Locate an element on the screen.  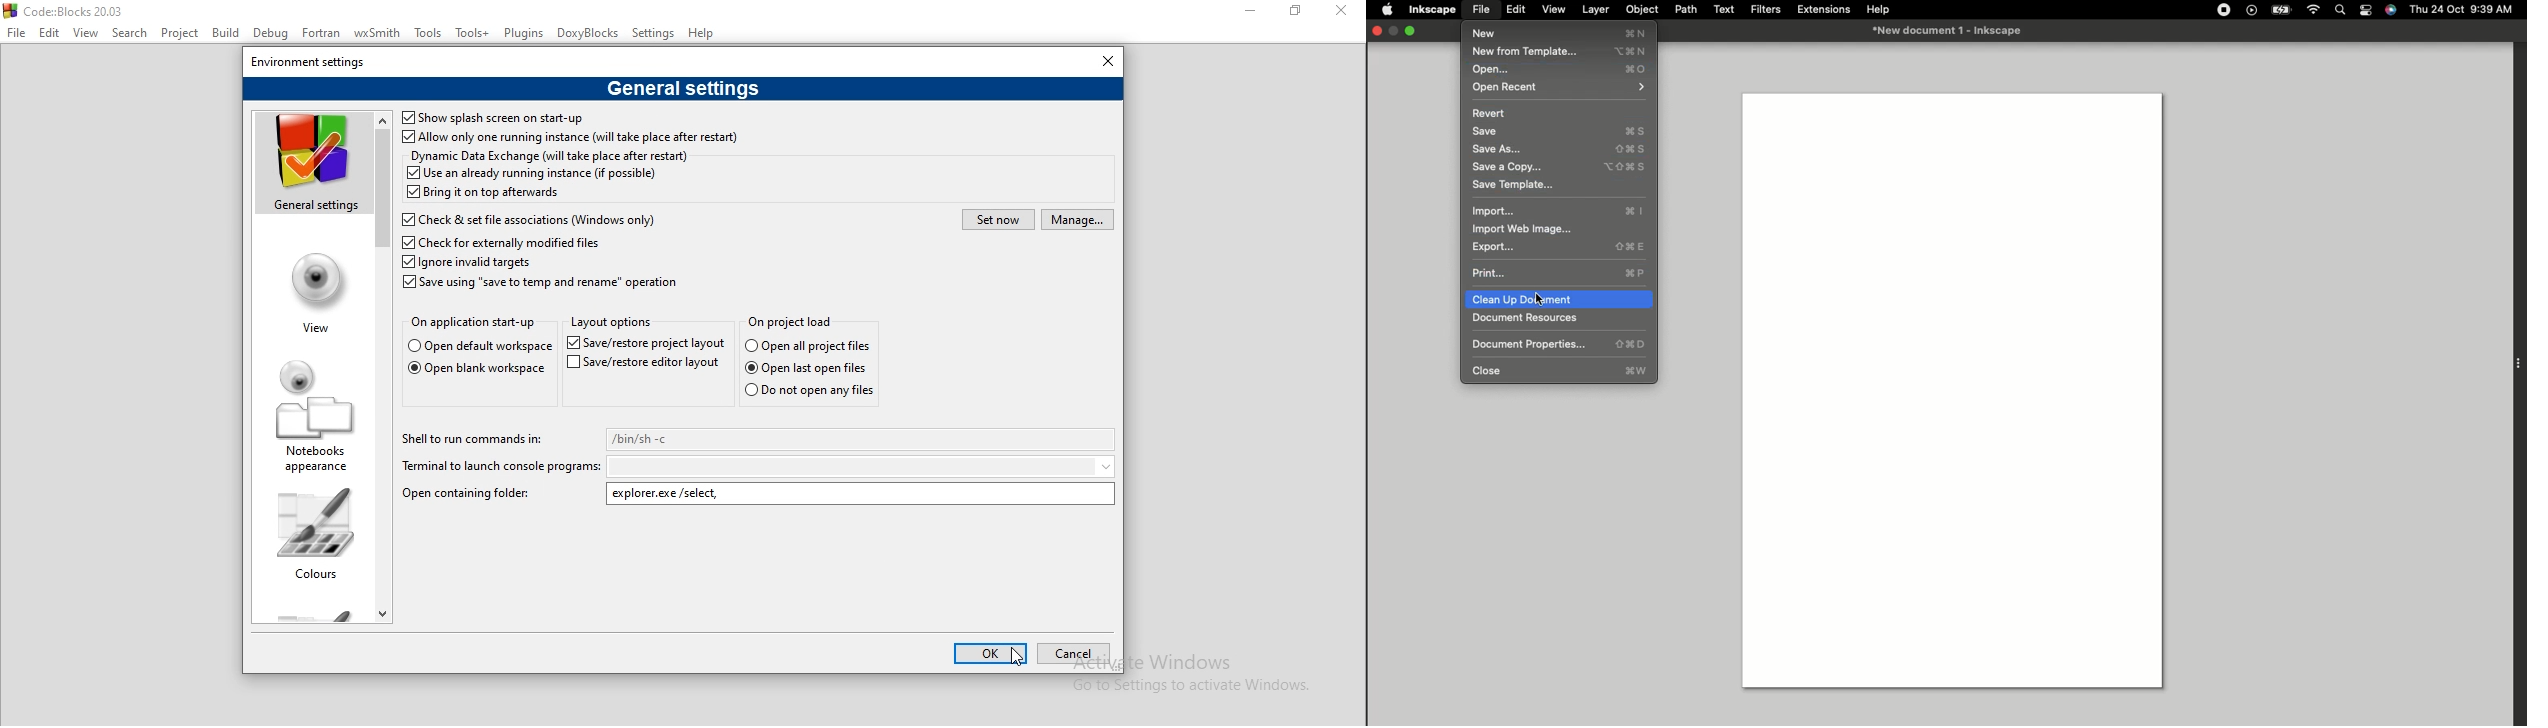
DoxyBlocks is located at coordinates (590, 35).